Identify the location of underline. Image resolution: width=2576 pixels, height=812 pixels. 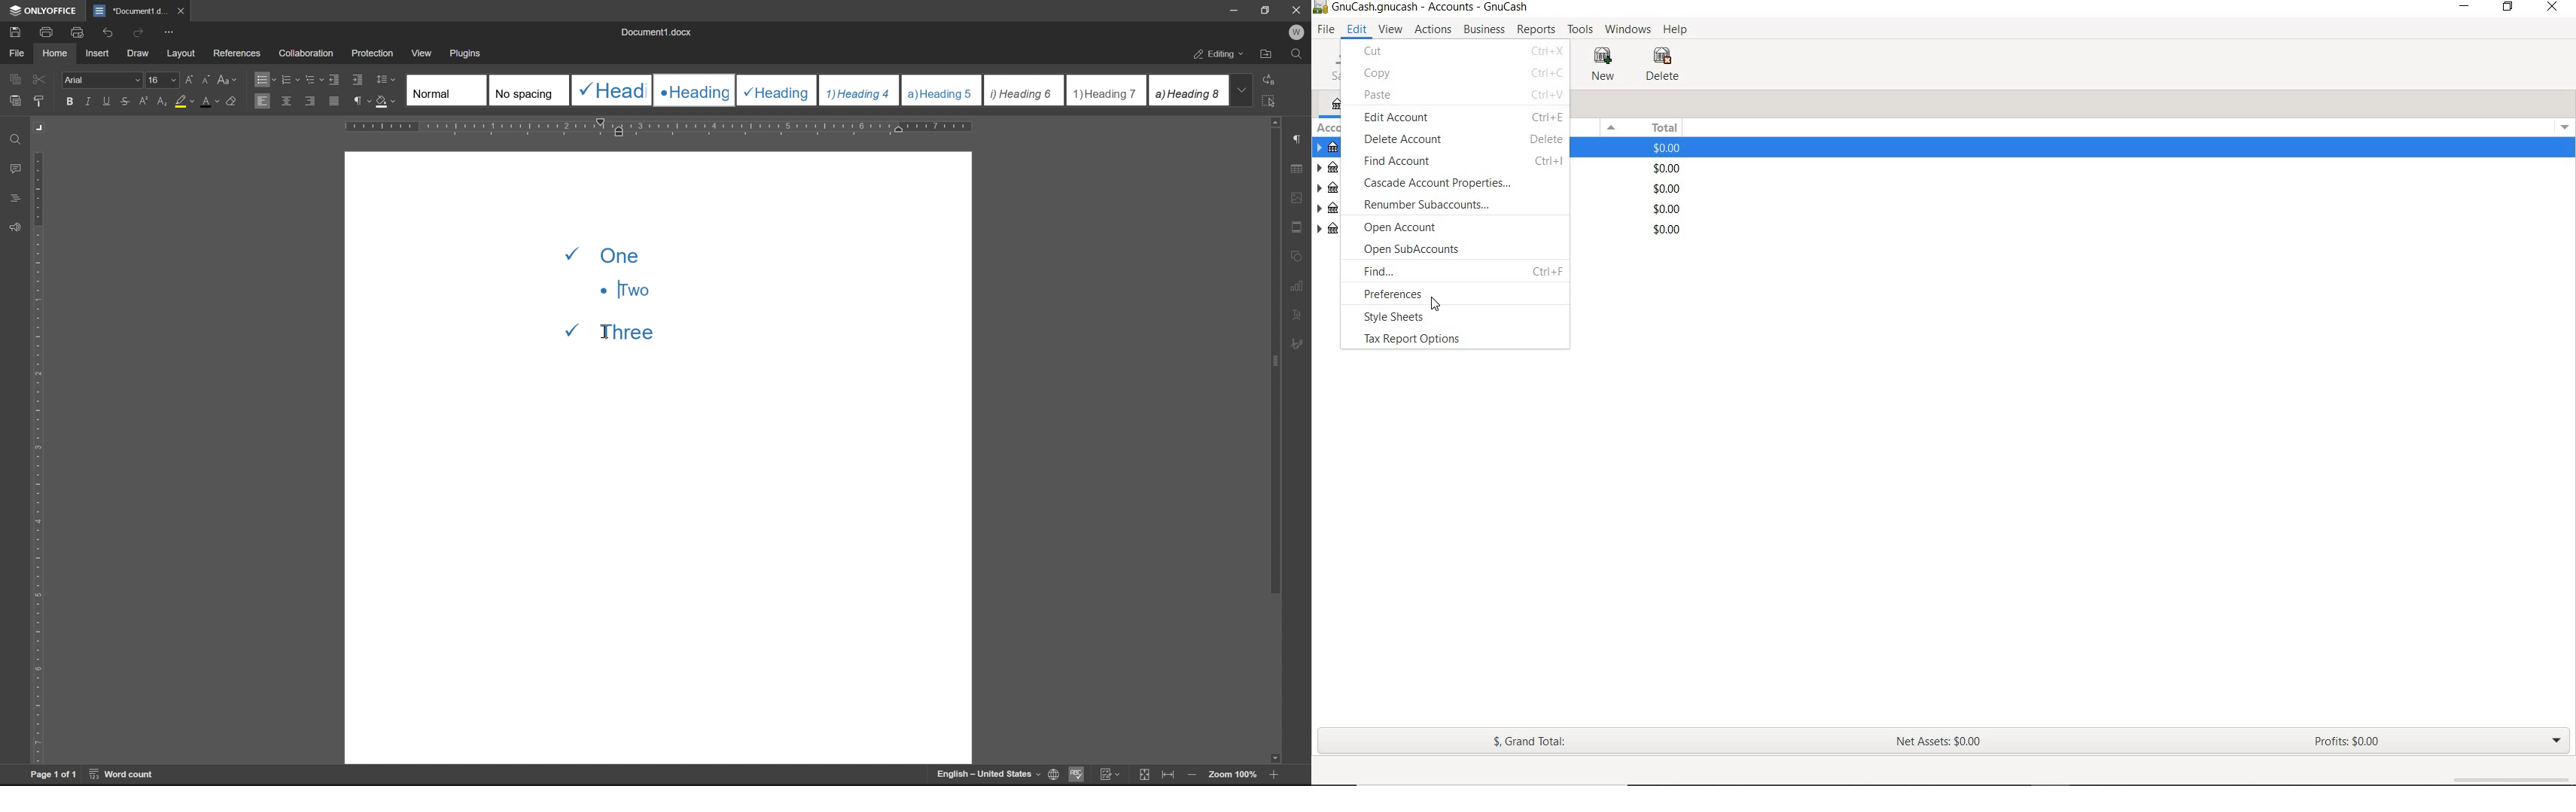
(108, 101).